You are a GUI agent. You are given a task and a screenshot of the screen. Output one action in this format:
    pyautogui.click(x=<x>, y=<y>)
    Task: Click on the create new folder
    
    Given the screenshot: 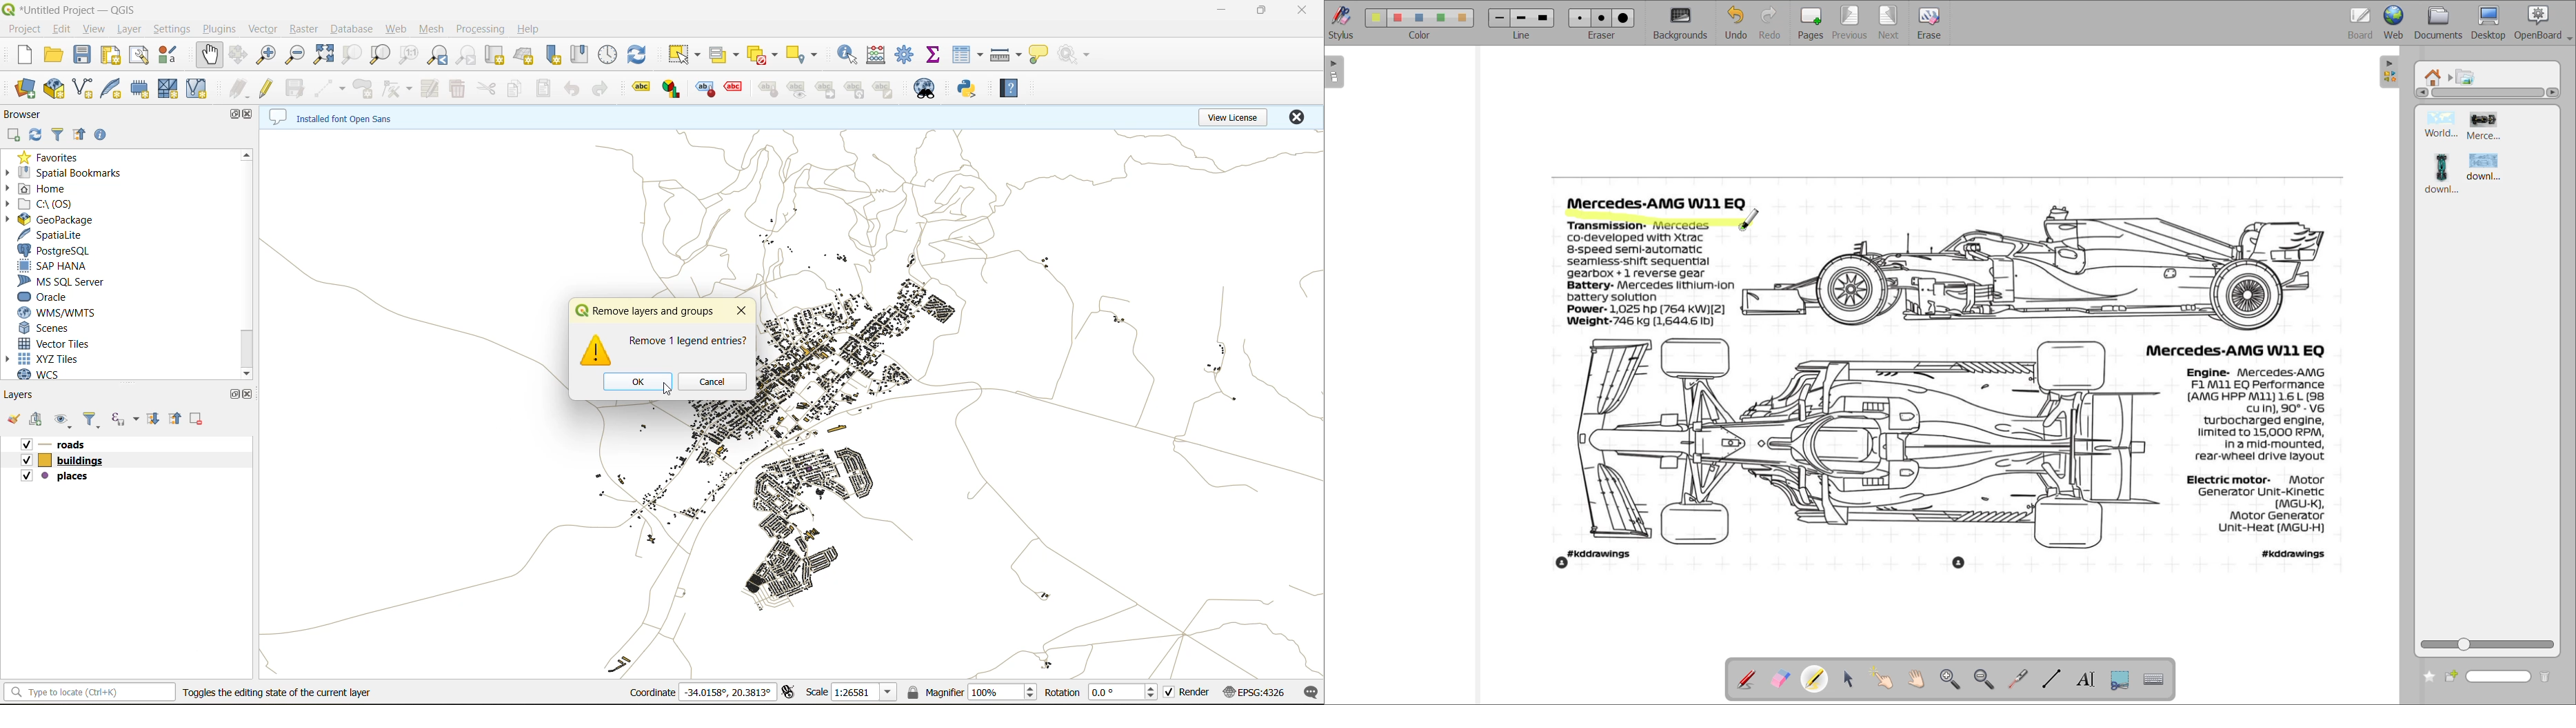 What is the action you would take?
    pyautogui.click(x=2454, y=677)
    